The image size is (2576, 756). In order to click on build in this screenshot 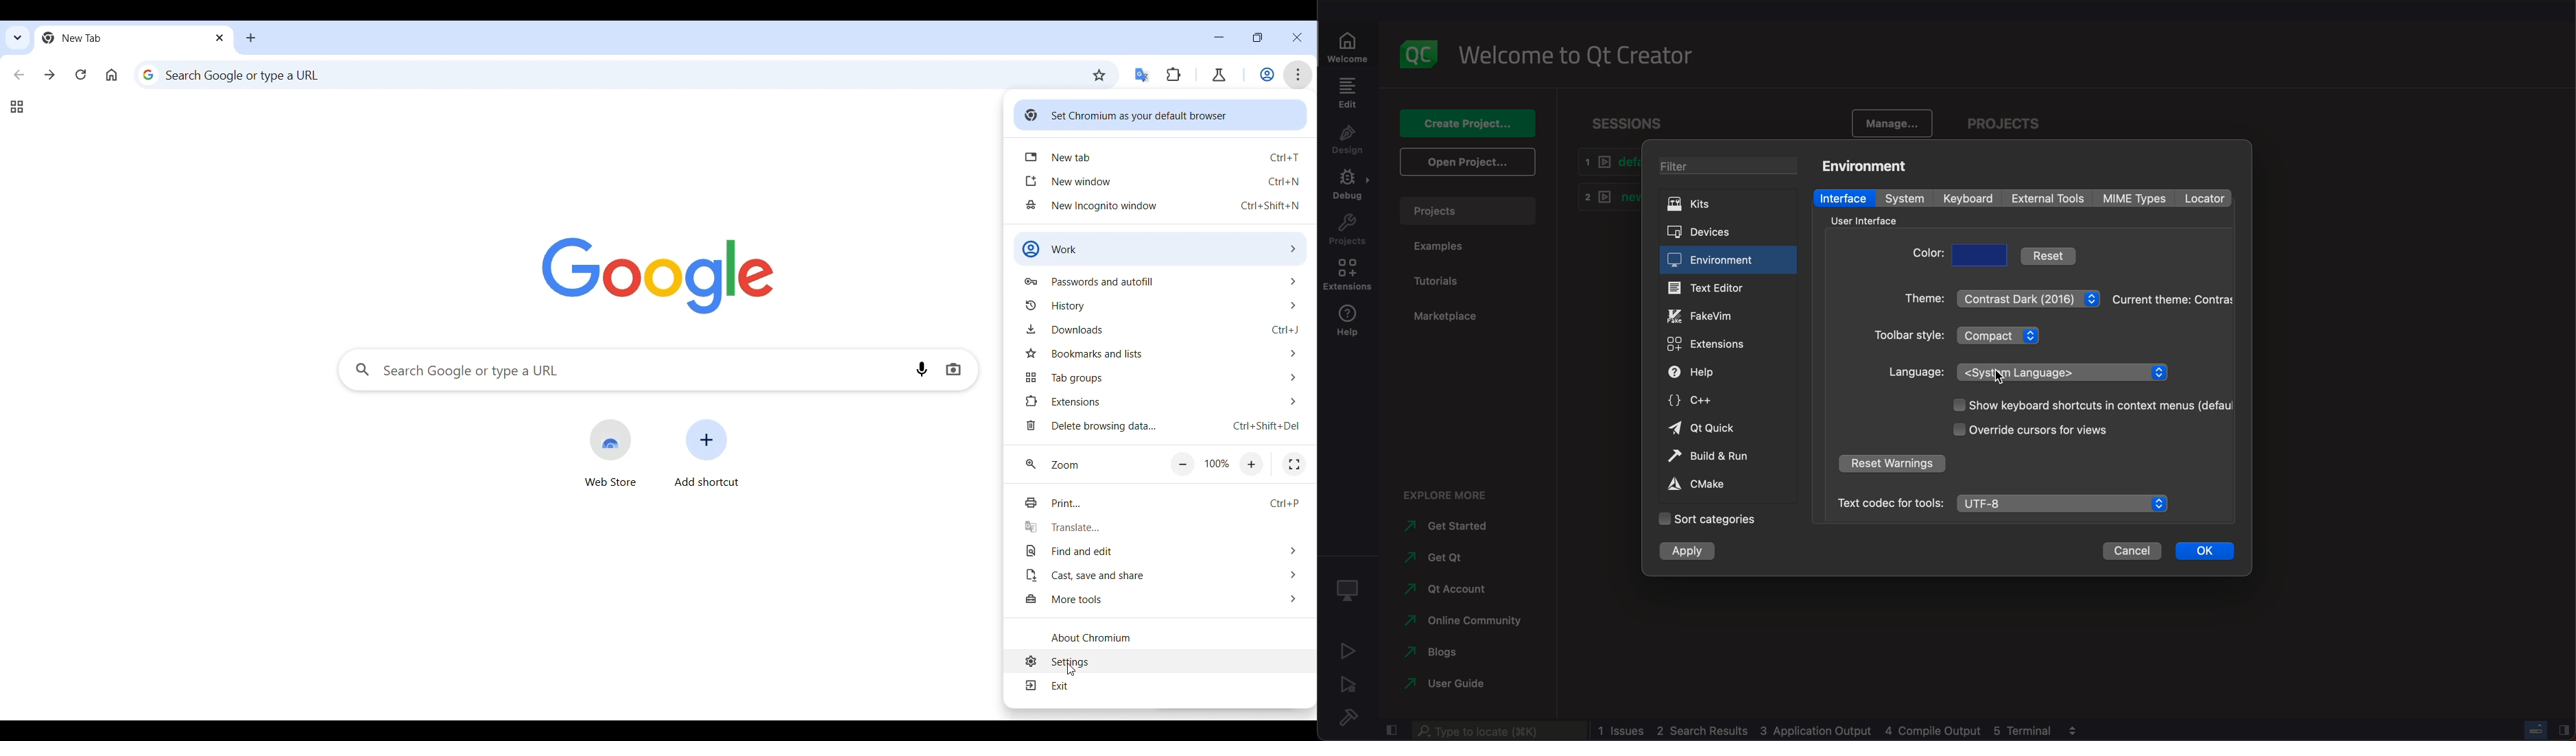, I will do `click(1727, 457)`.